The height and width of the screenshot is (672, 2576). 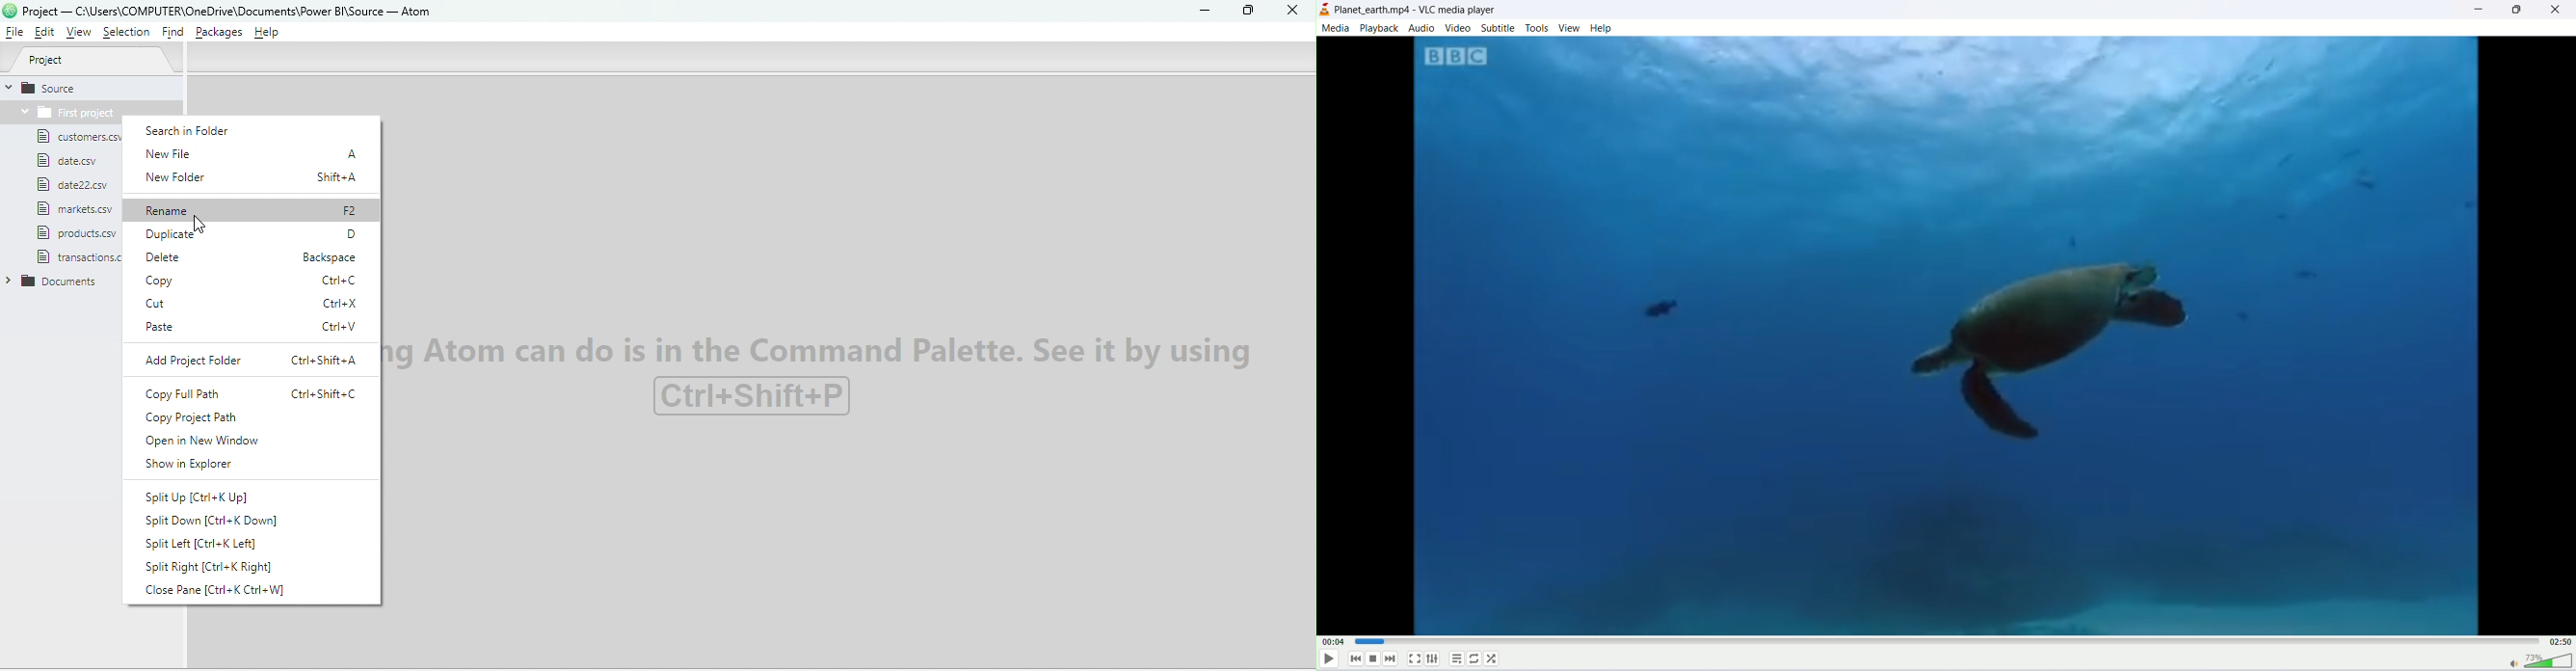 I want to click on Source, so click(x=92, y=87).